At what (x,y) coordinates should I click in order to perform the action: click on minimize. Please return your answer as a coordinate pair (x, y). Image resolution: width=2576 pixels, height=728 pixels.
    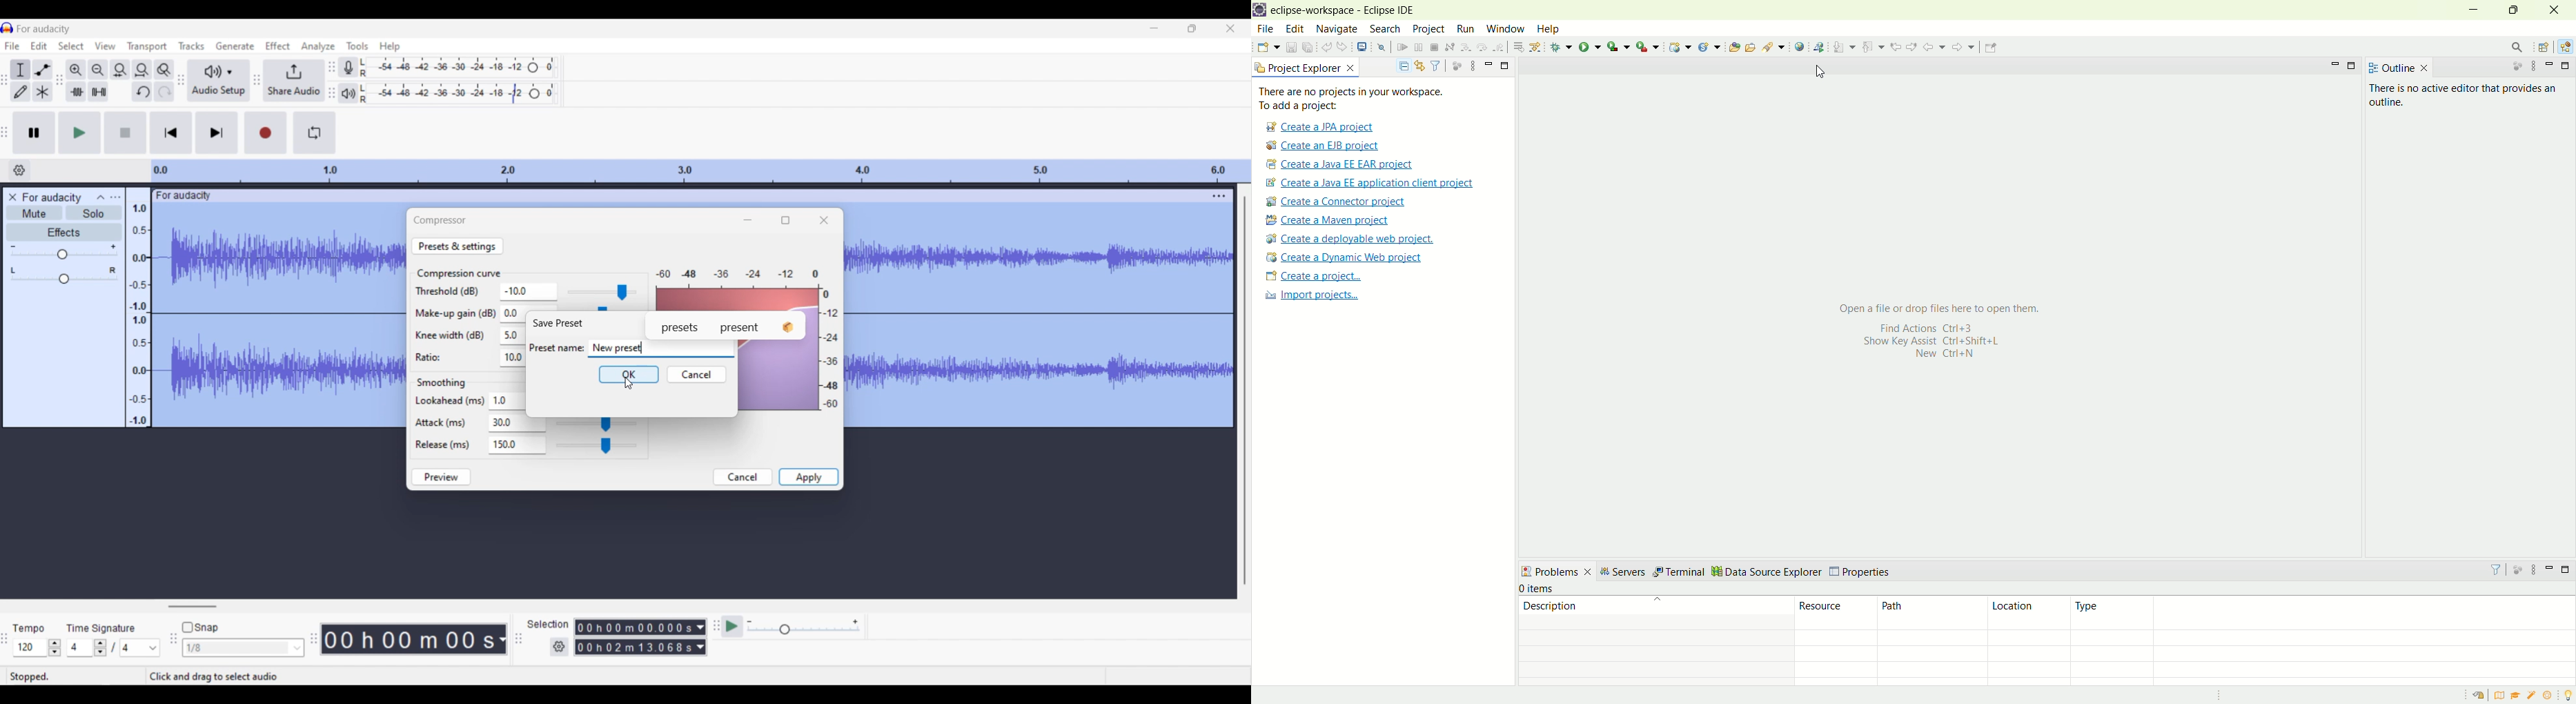
    Looking at the image, I should click on (2335, 64).